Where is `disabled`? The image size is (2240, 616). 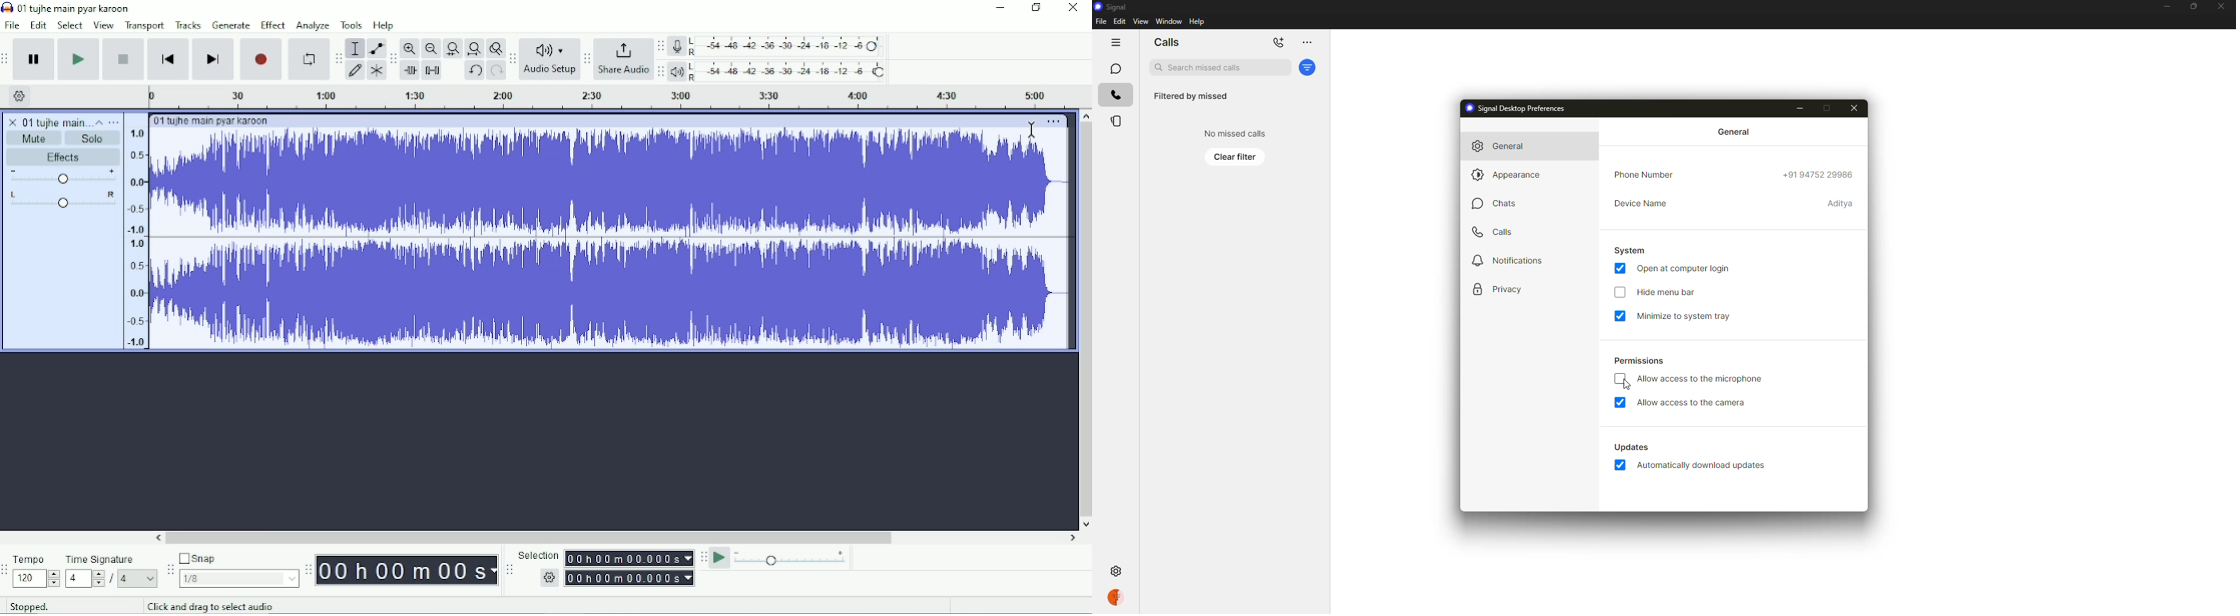
disabled is located at coordinates (1621, 379).